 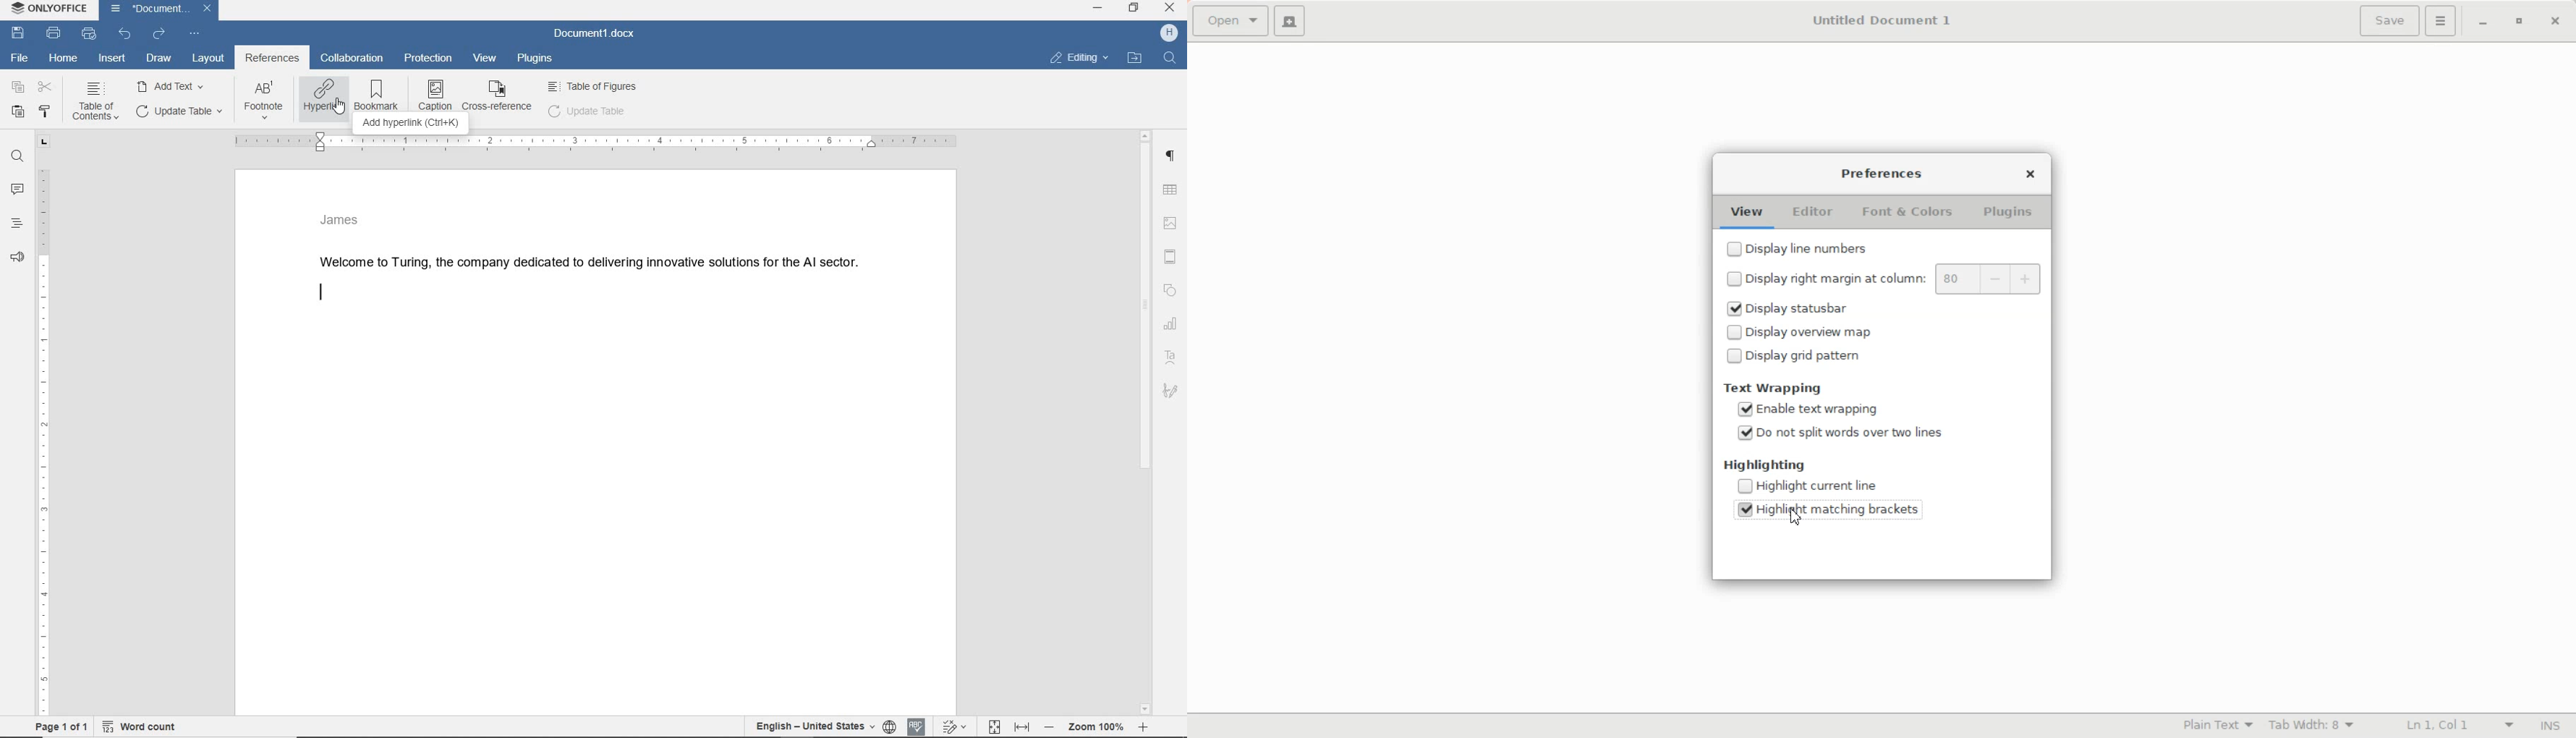 I want to click on Close, so click(x=1171, y=9).